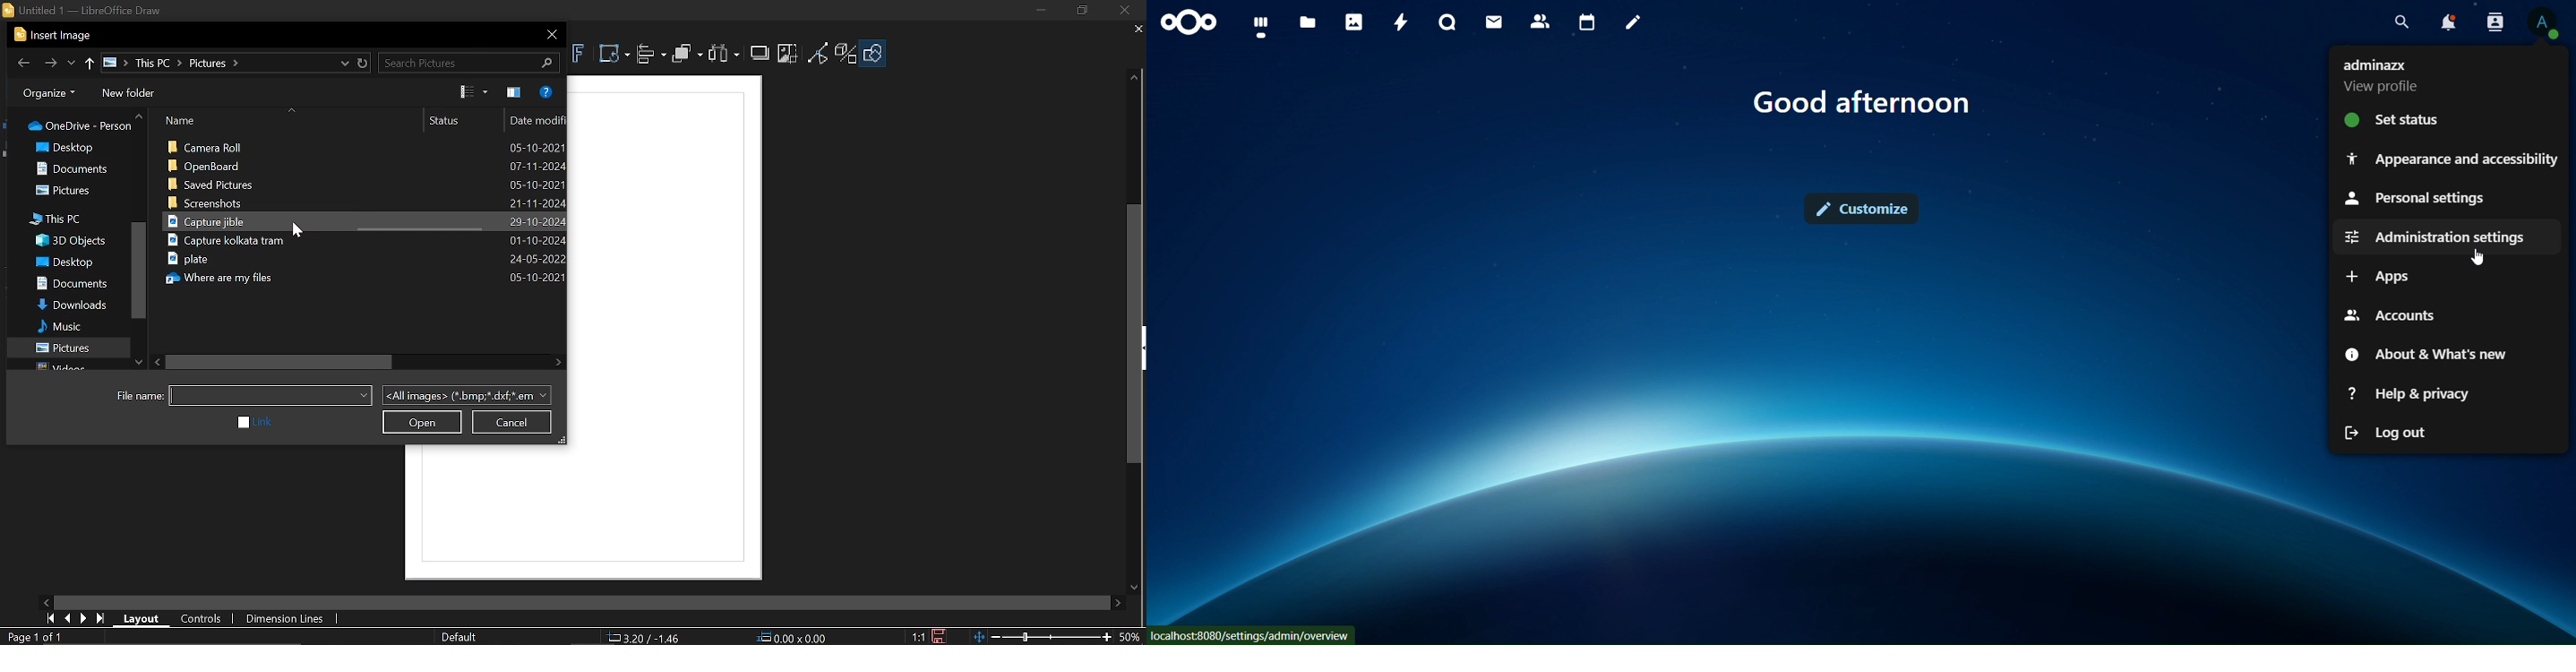 The image size is (2576, 672). What do you see at coordinates (2427, 353) in the screenshot?
I see `about & whats new` at bounding box center [2427, 353].